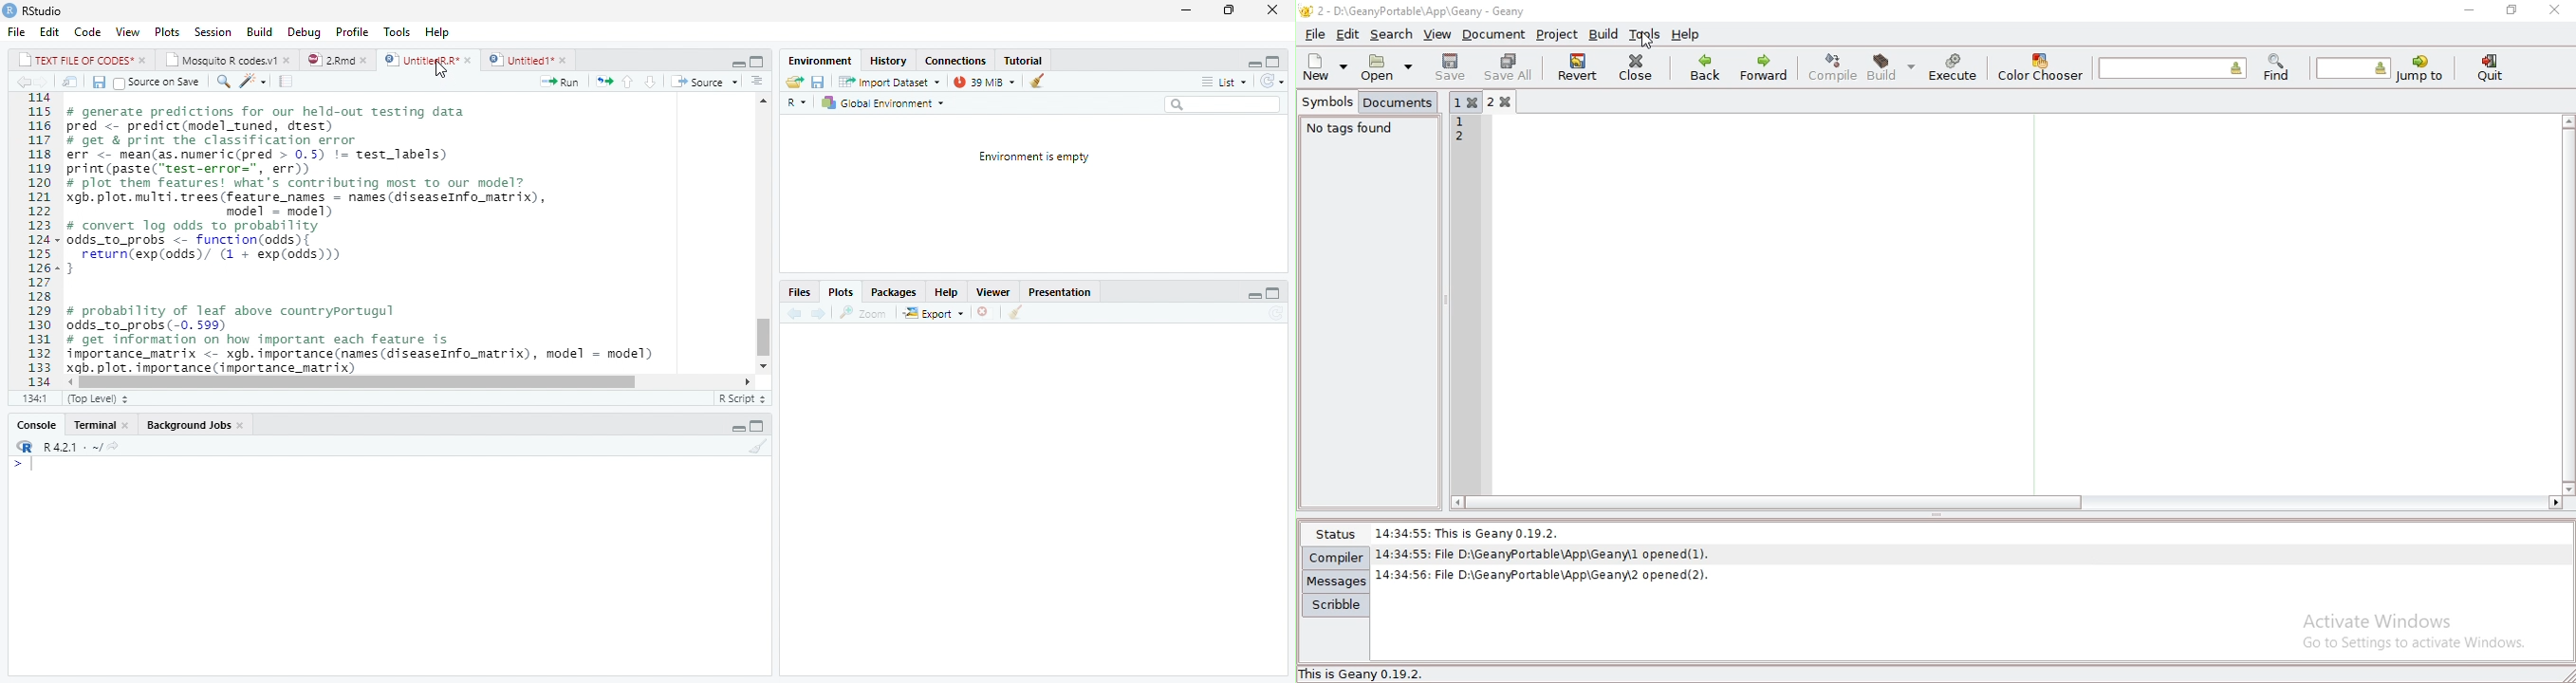 The image size is (2576, 700). I want to click on Clean, so click(754, 447).